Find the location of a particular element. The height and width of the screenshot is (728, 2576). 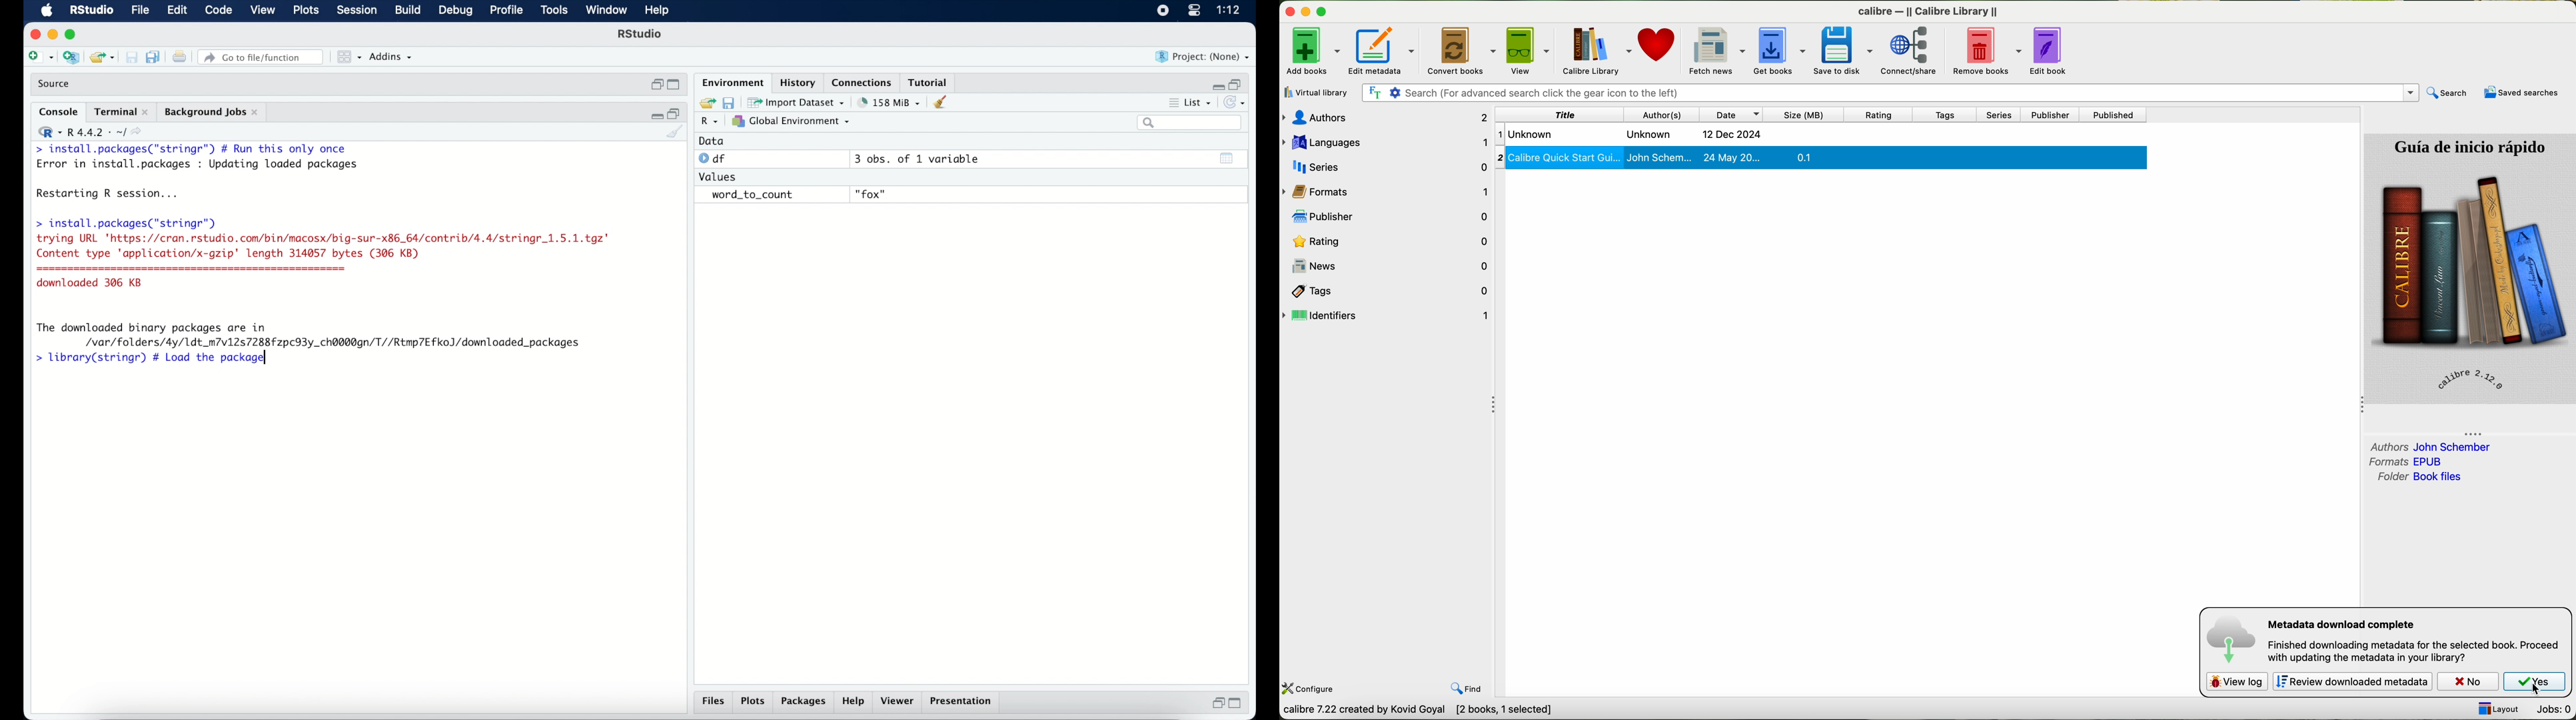

macOS is located at coordinates (47, 11).